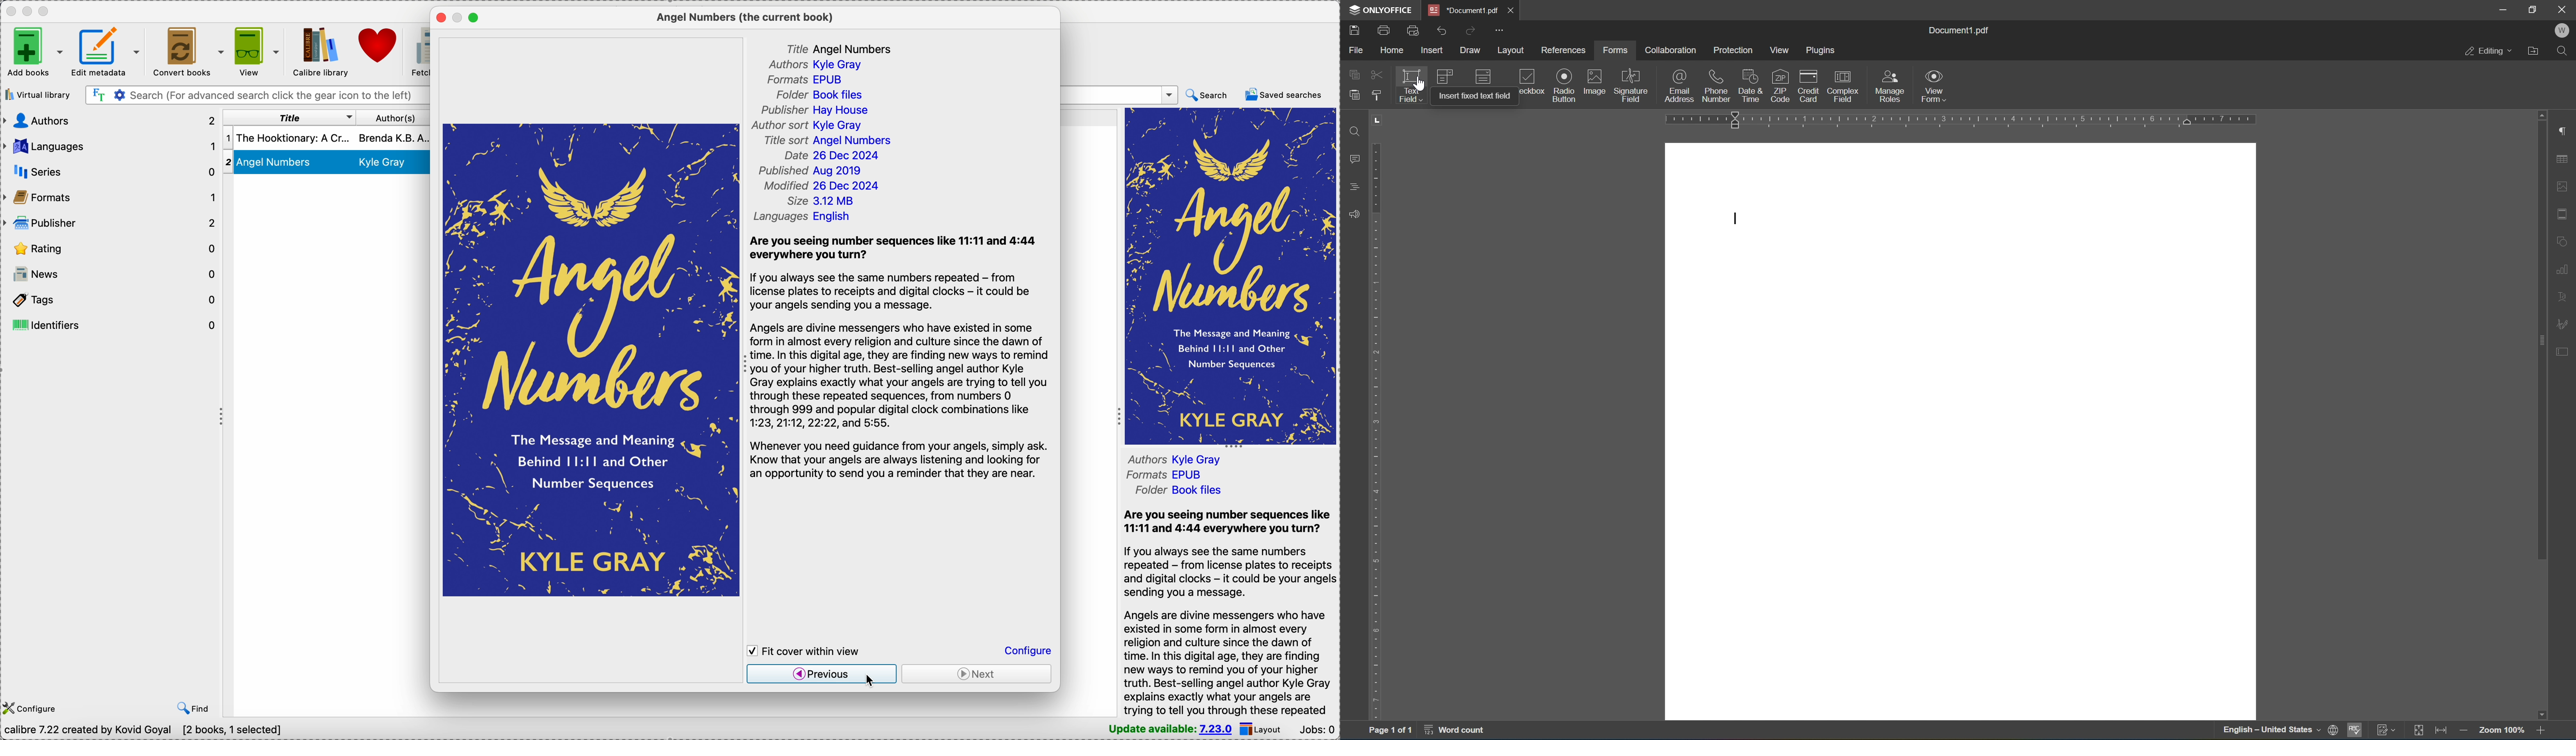  What do you see at coordinates (815, 111) in the screenshot?
I see `publisher` at bounding box center [815, 111].